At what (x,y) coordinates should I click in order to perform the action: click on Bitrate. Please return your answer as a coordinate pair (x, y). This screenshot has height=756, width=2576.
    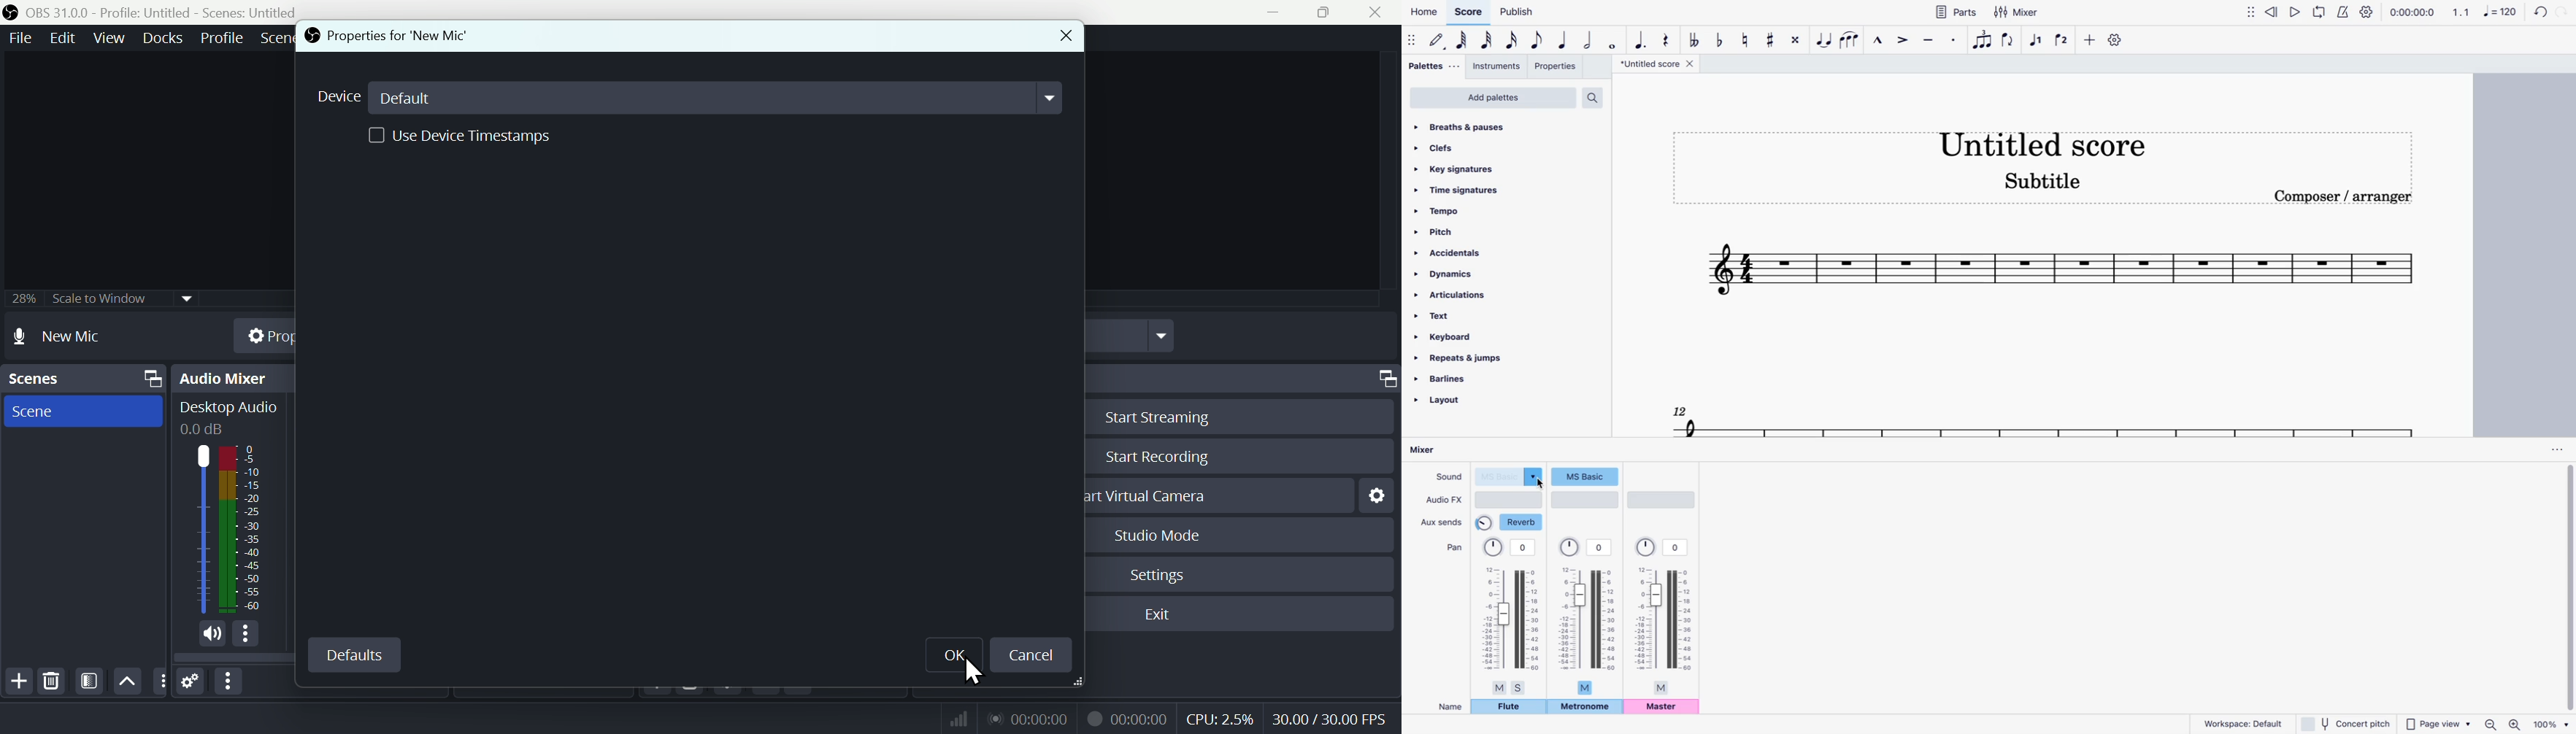
    Looking at the image, I should click on (956, 717).